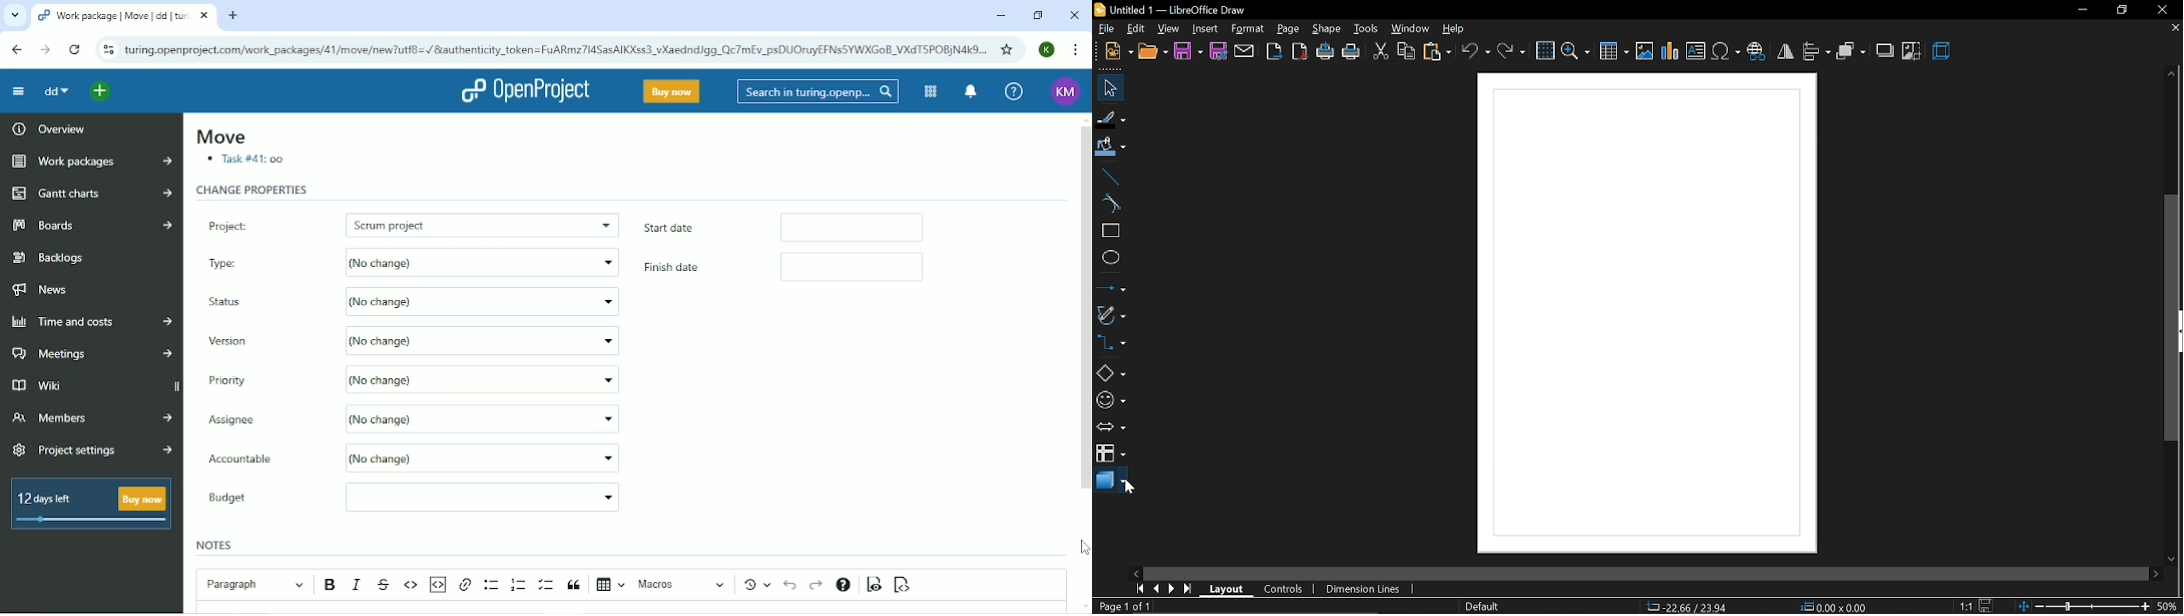 The height and width of the screenshot is (616, 2184). What do you see at coordinates (1326, 53) in the screenshot?
I see `print directly` at bounding box center [1326, 53].